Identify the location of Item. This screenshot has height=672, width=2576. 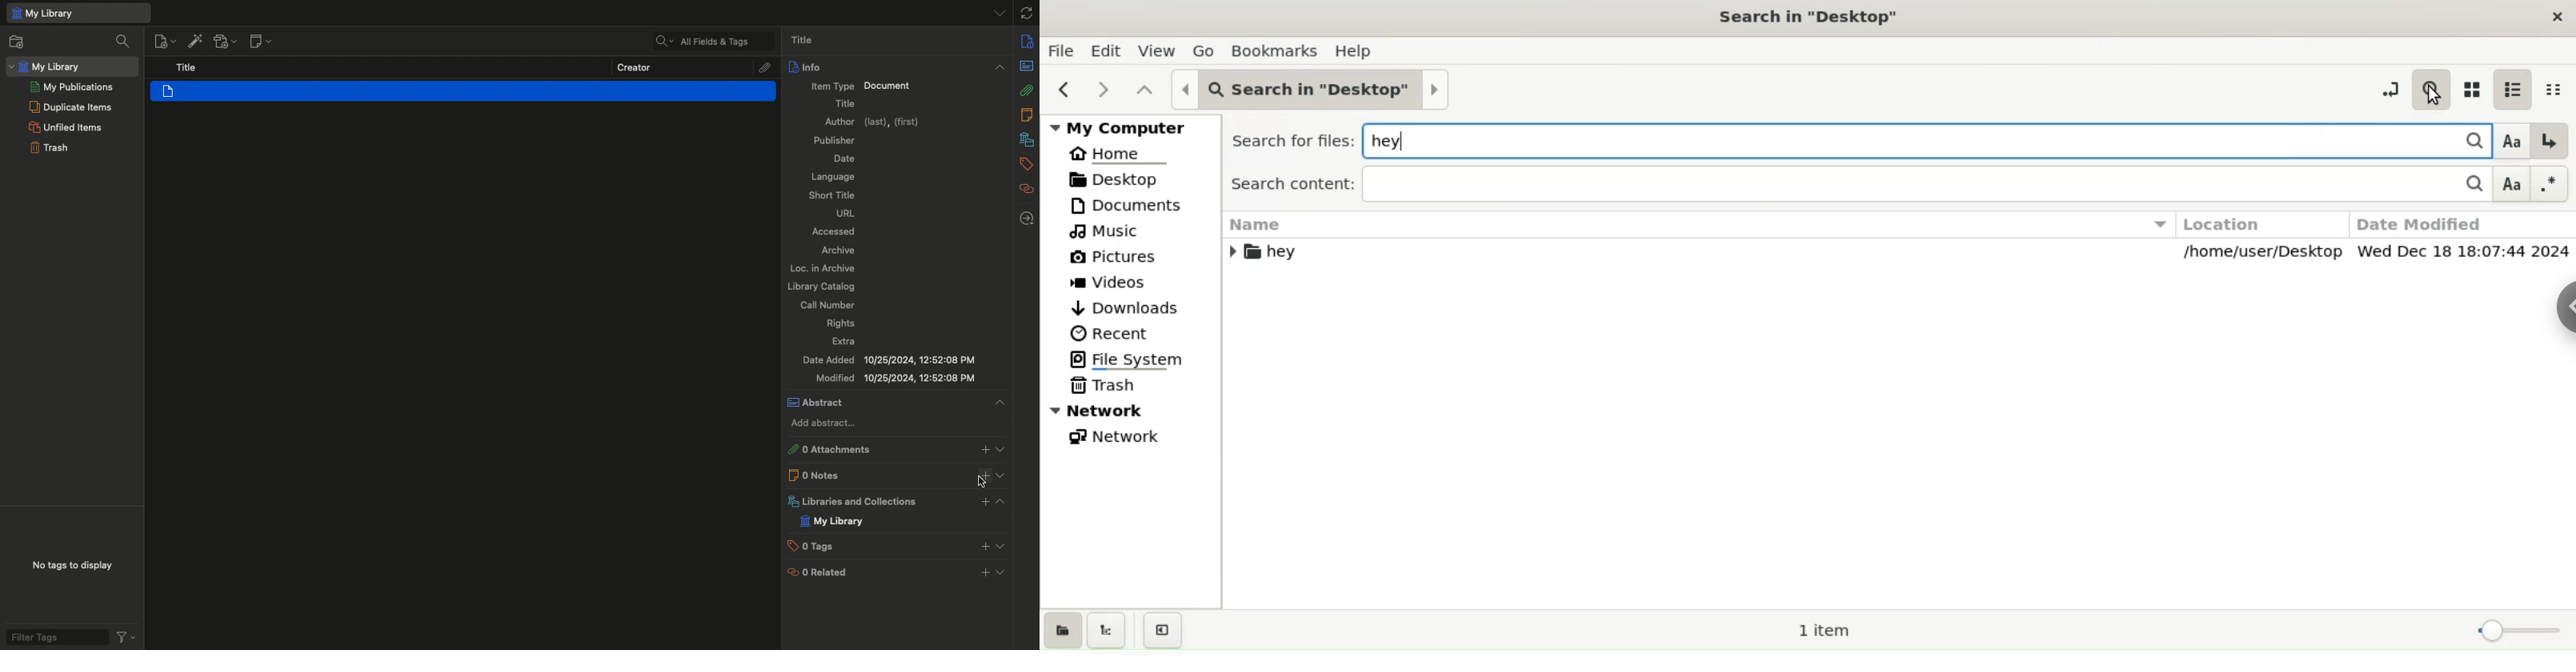
(463, 90).